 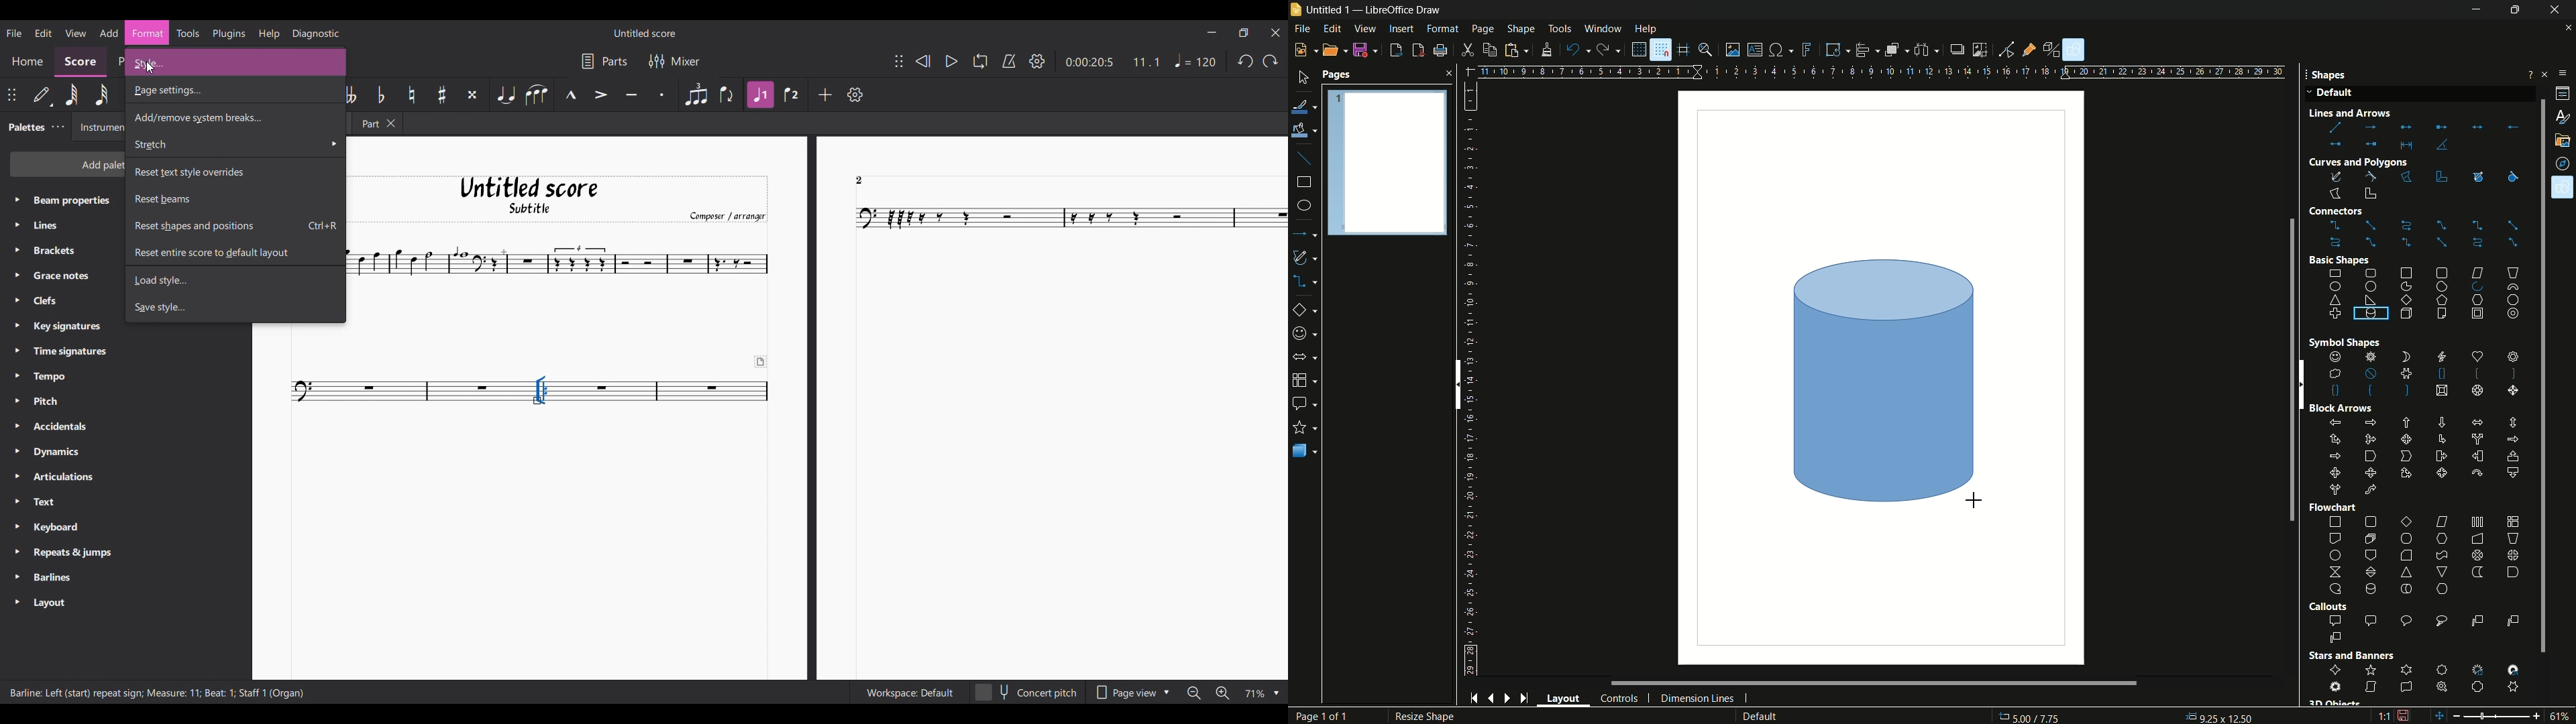 I want to click on stars and banners, so click(x=2428, y=678).